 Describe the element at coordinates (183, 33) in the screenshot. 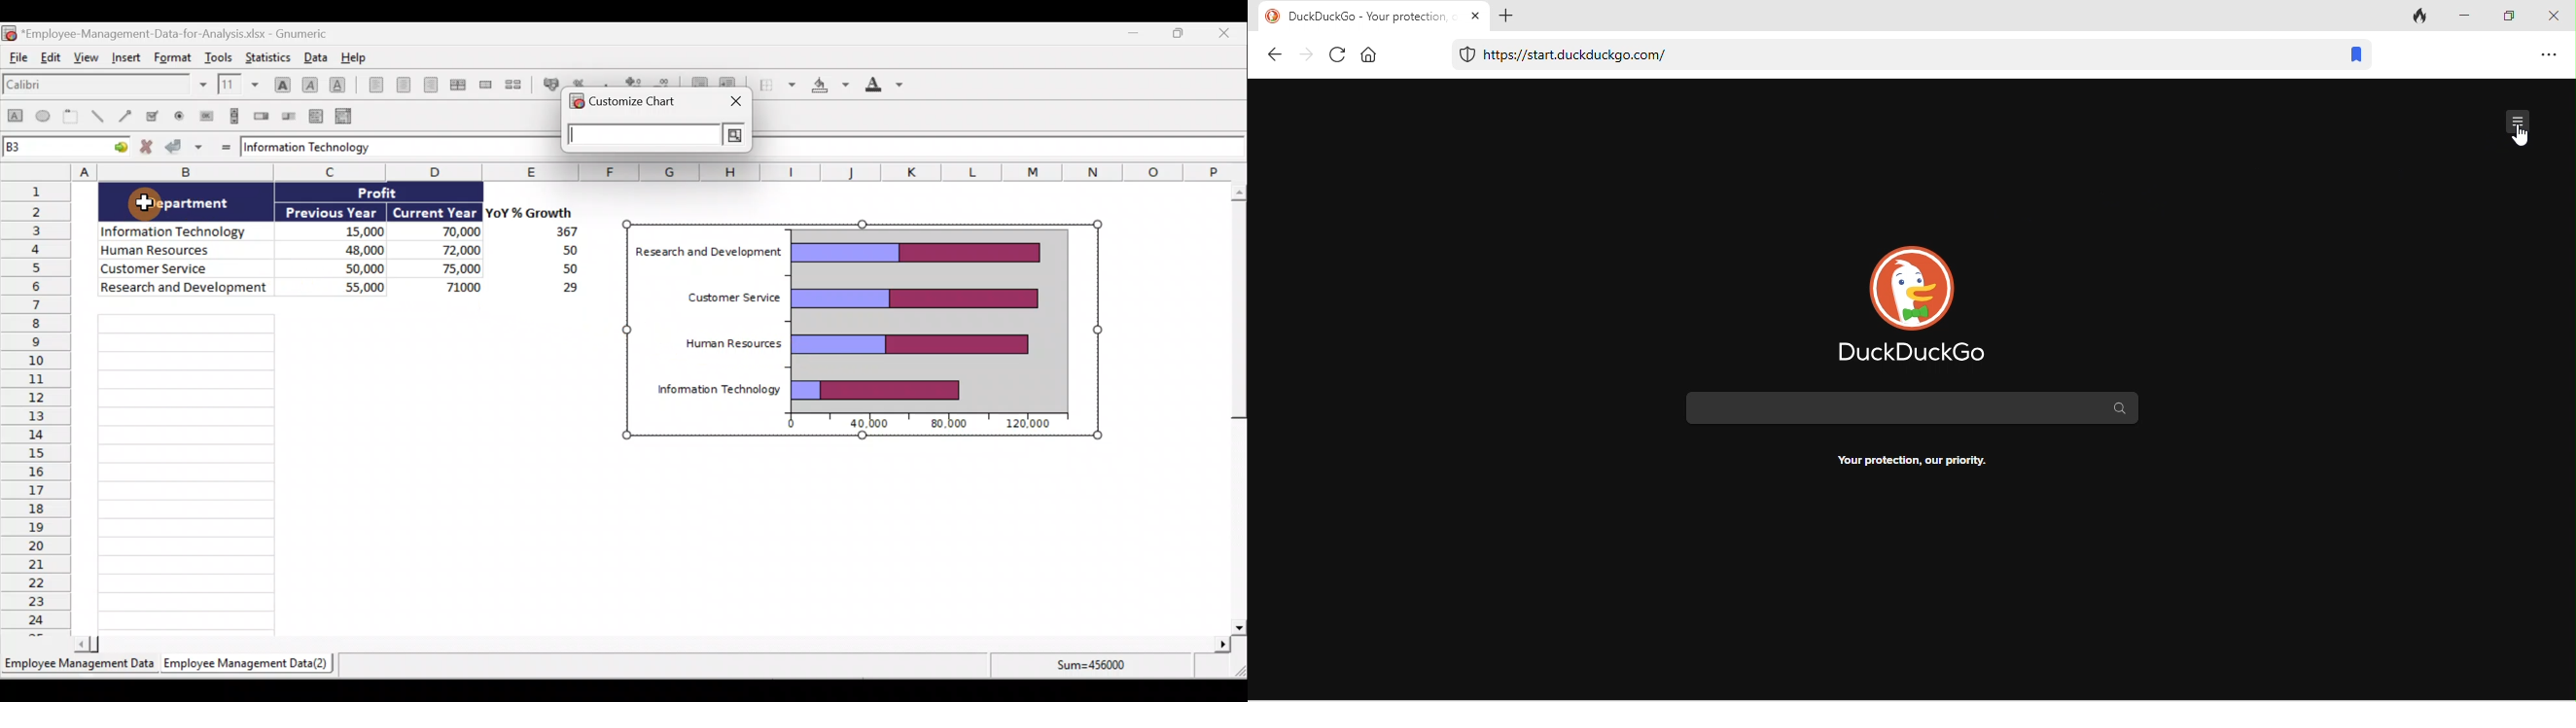

I see `*Employee-Management-Data-for-Analysis.xlsx - Gnumeric` at that location.